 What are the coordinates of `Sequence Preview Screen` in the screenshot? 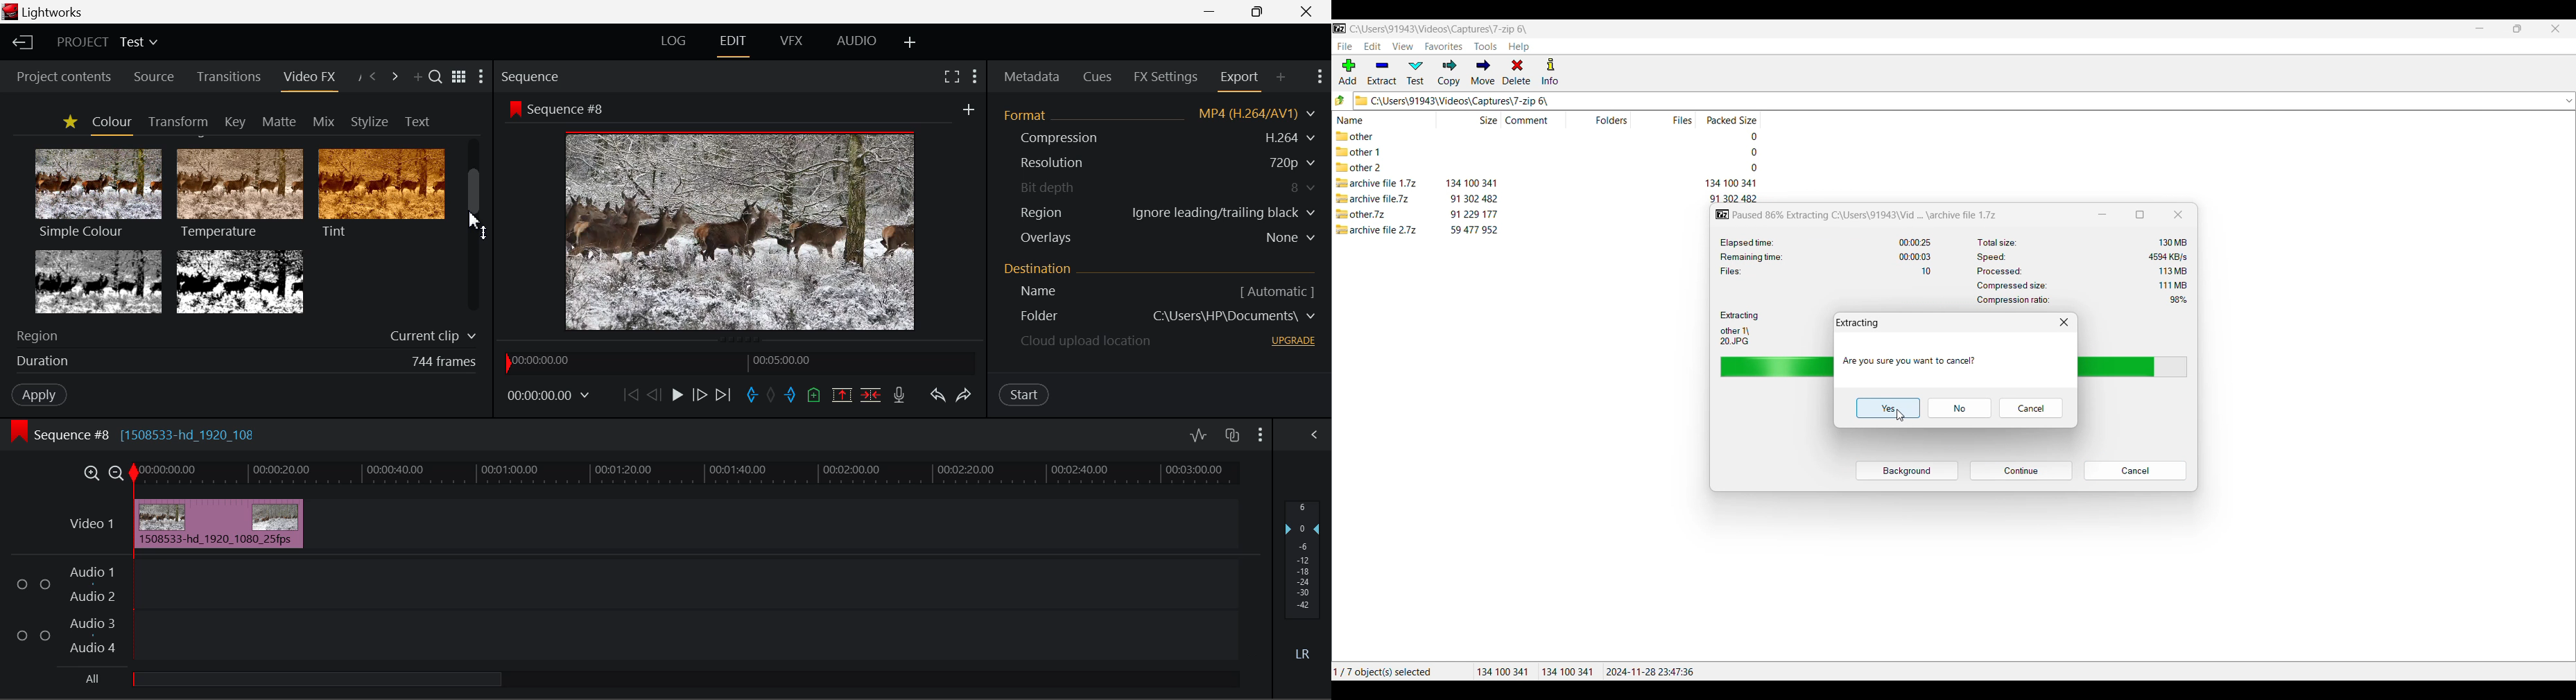 It's located at (743, 229).